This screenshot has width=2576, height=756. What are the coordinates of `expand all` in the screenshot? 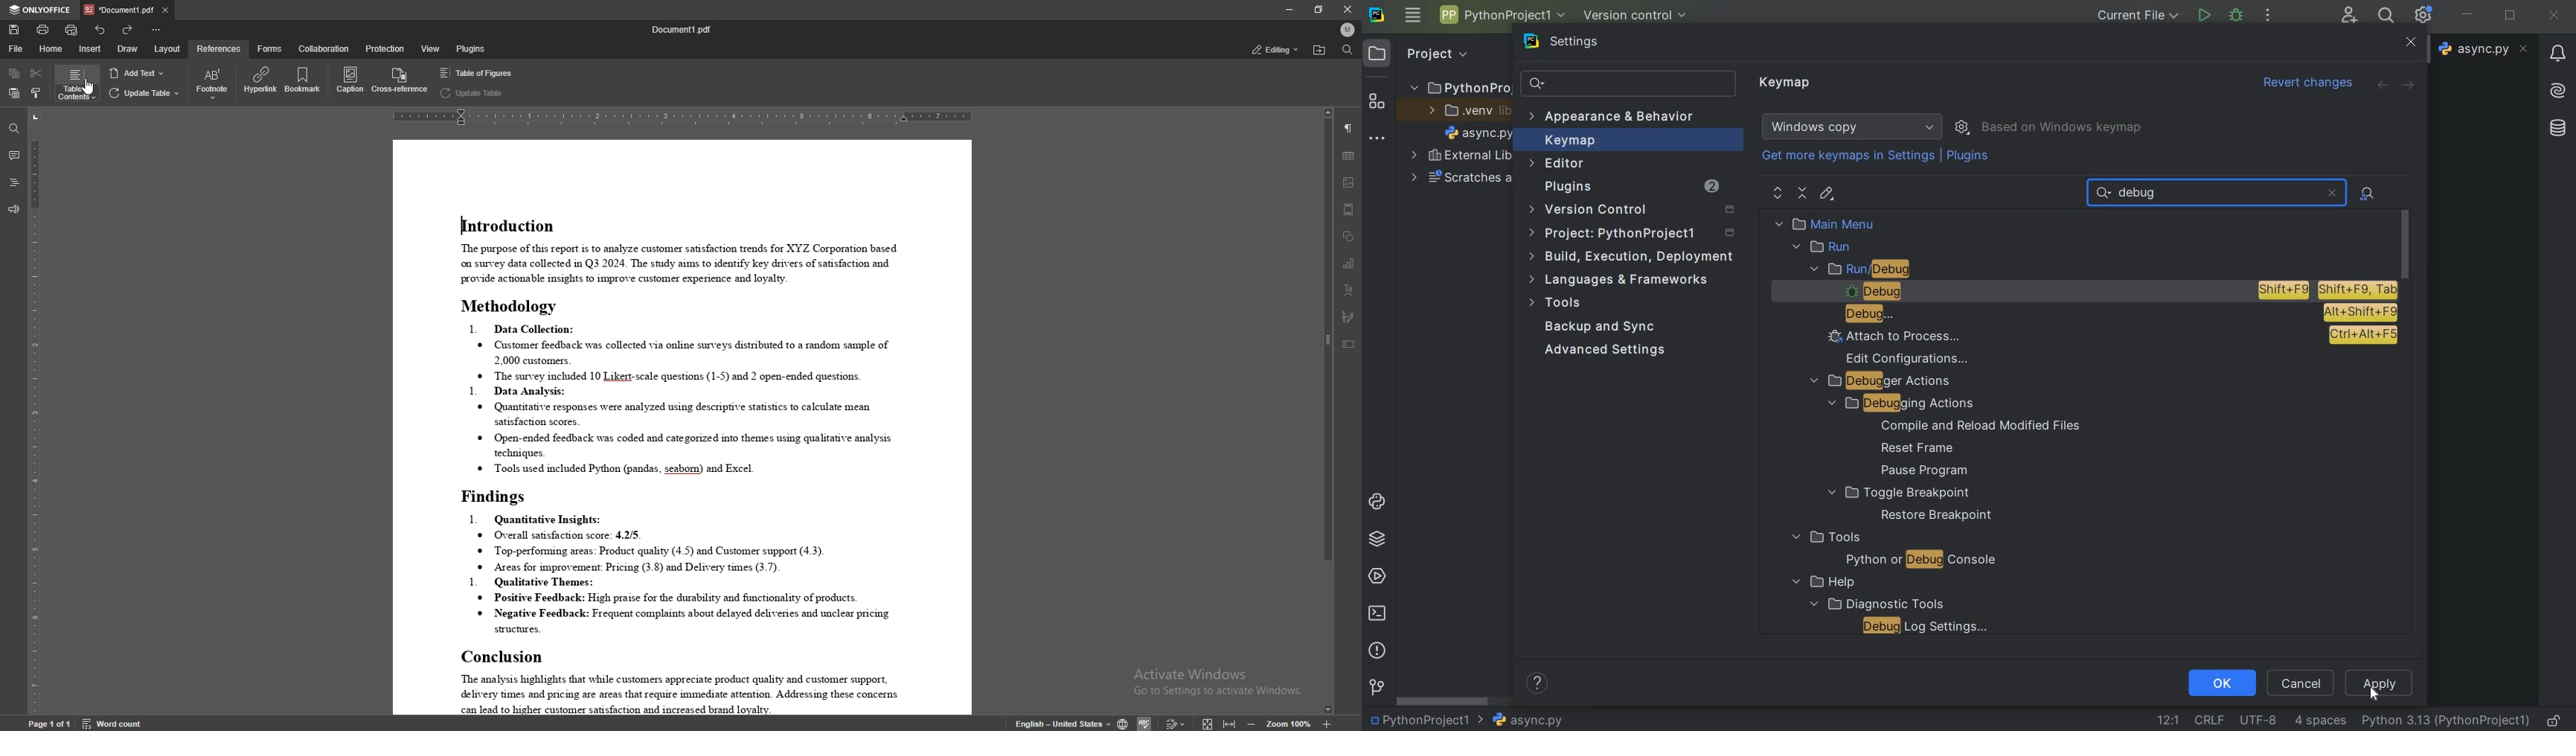 It's located at (1778, 194).